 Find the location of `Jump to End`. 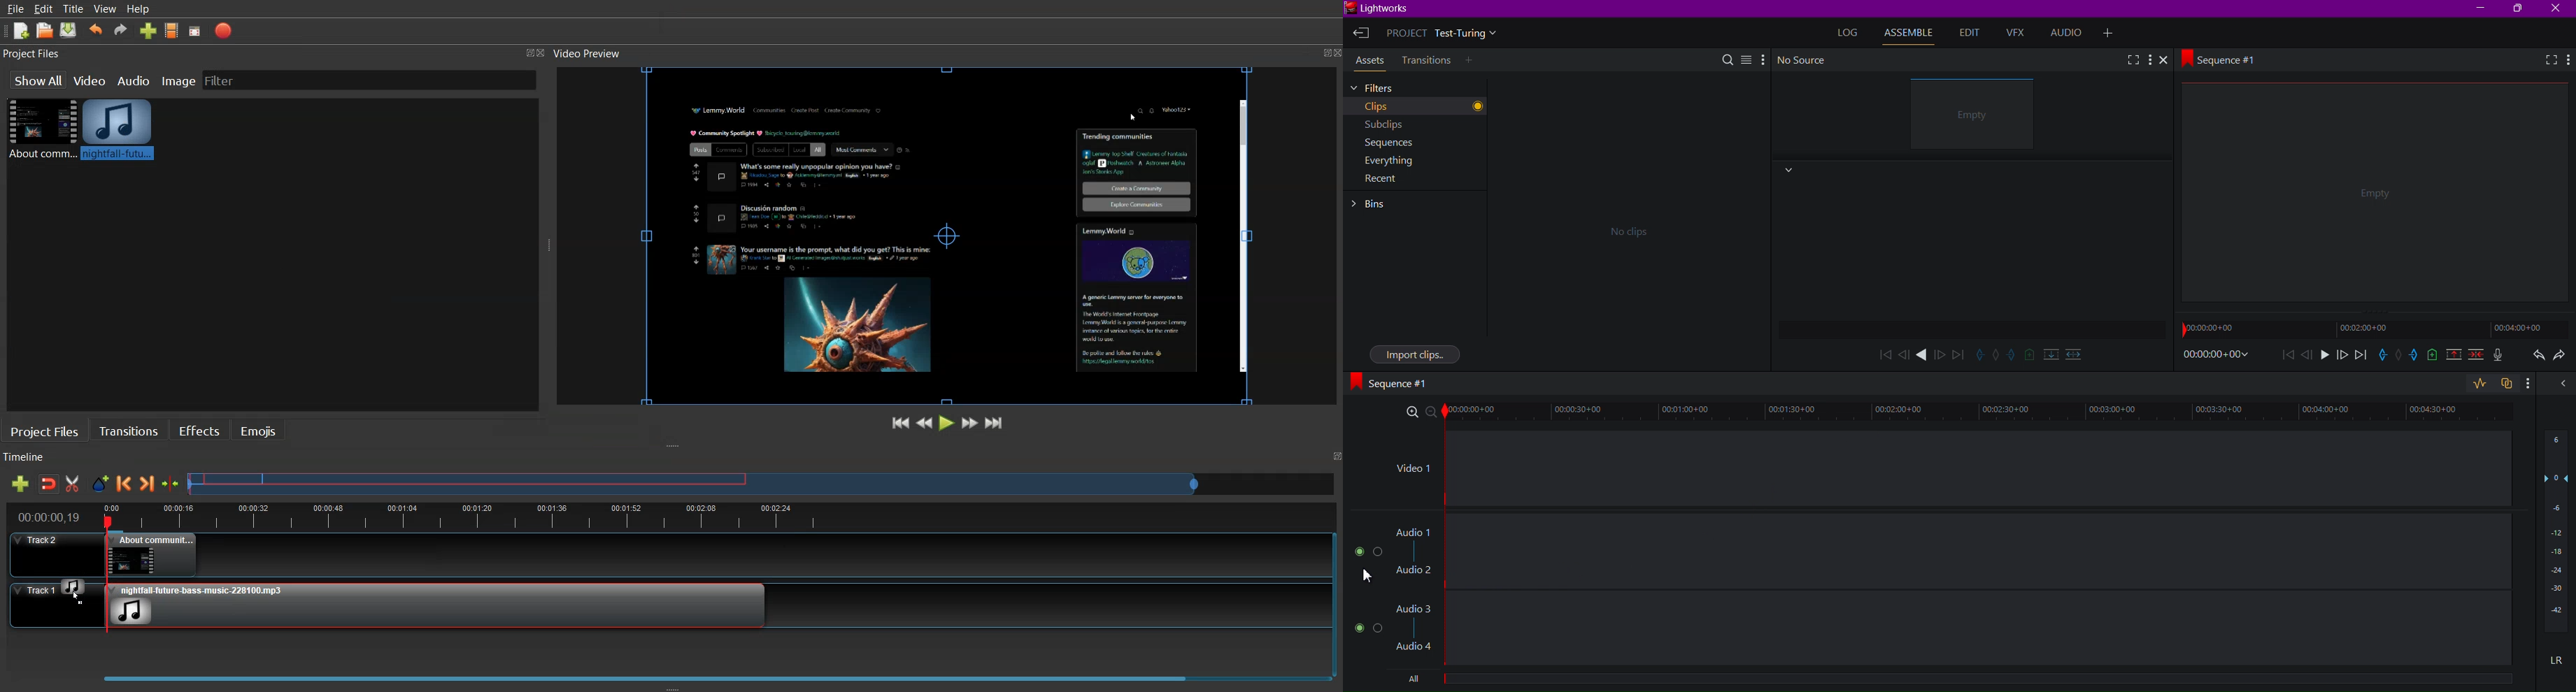

Jump to End is located at coordinates (995, 422).